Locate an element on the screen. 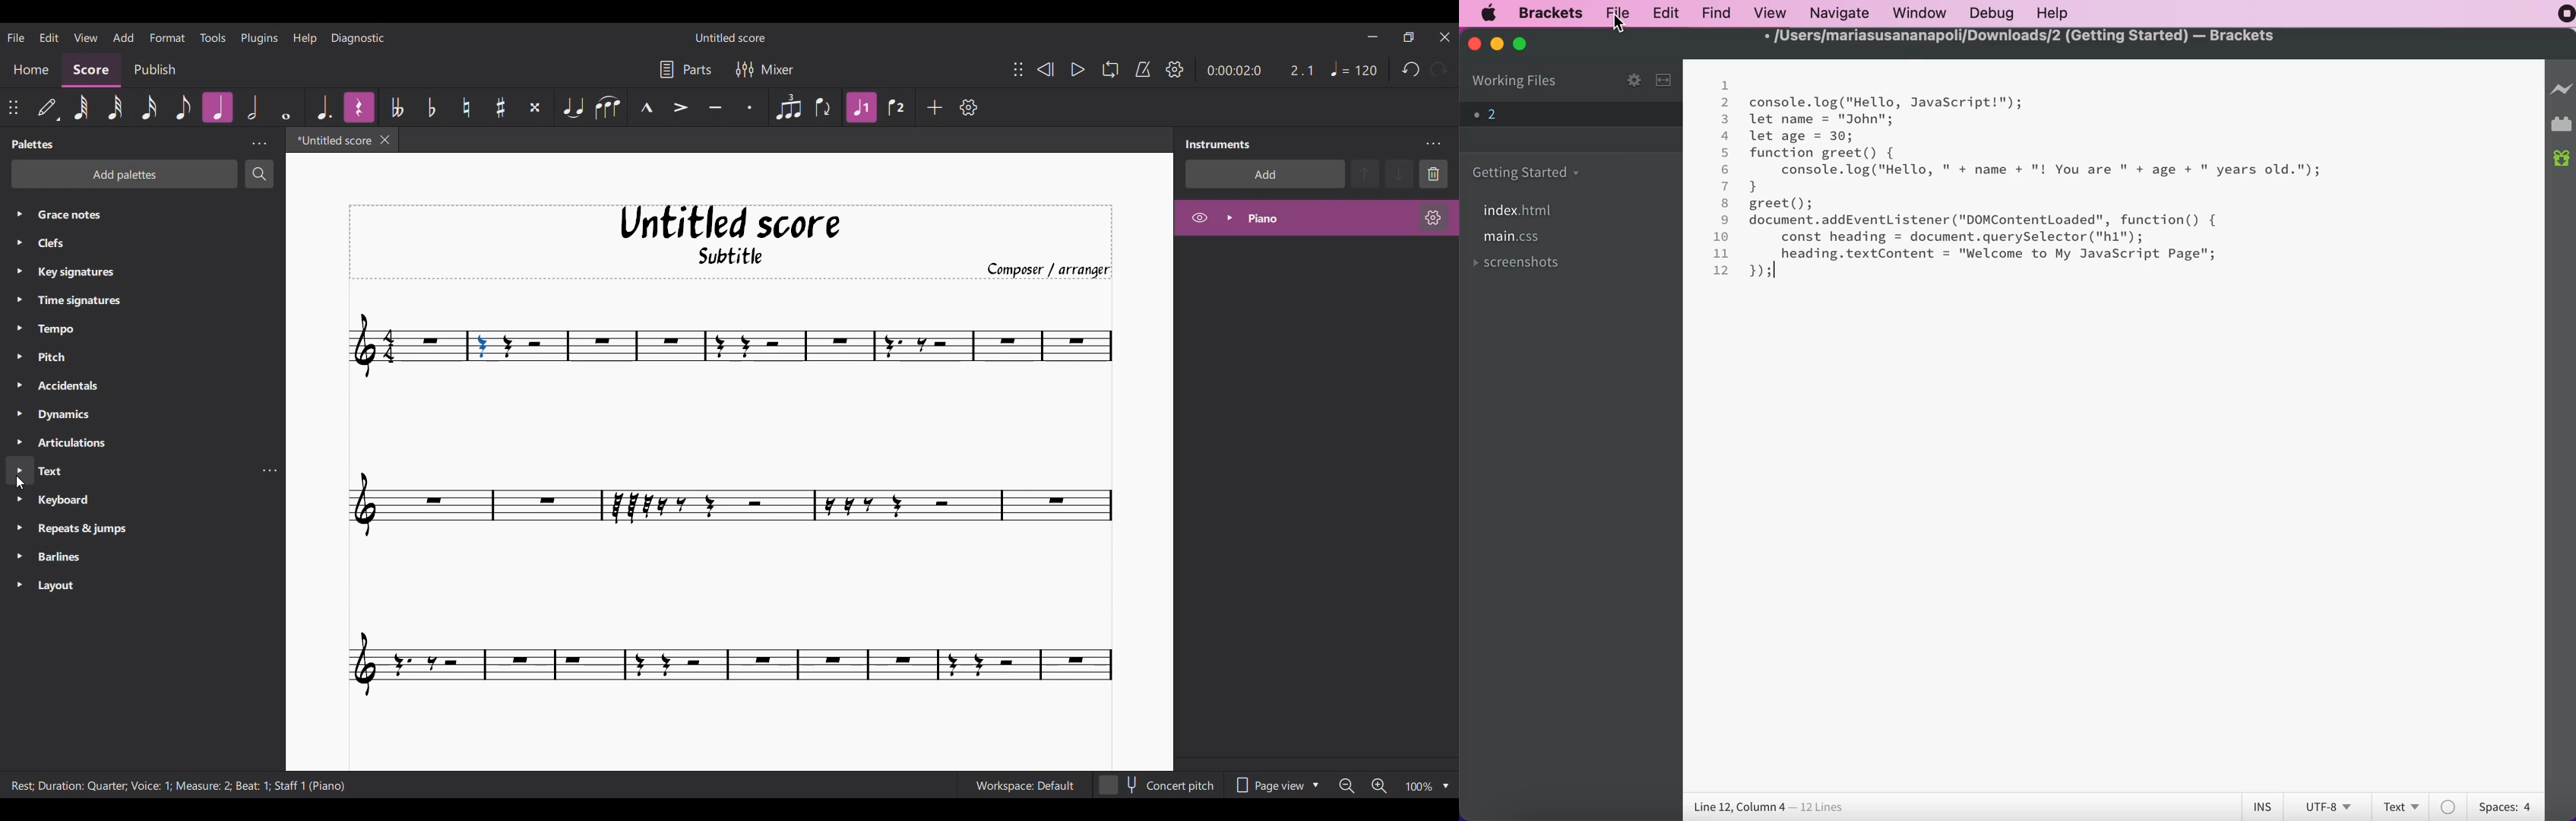 The width and height of the screenshot is (2576, 840). Quarter note is located at coordinates (1353, 68).